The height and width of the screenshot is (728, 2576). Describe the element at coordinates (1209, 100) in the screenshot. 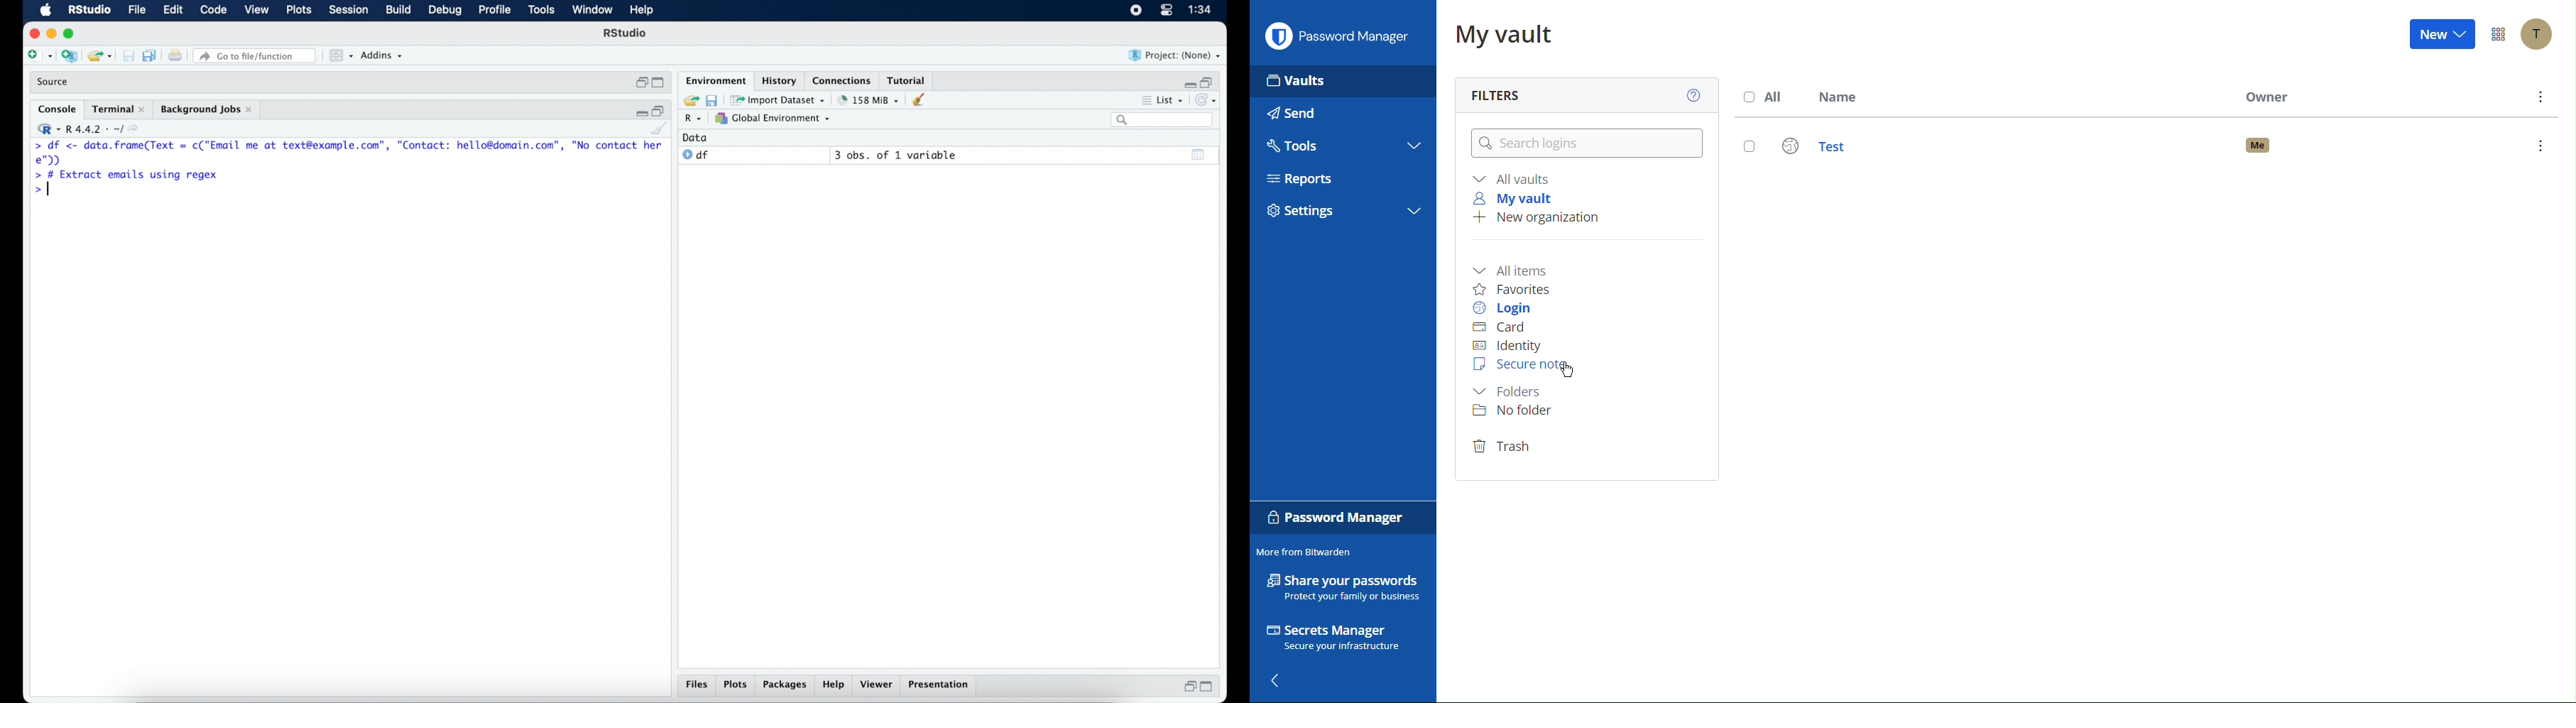

I see `refresh` at that location.